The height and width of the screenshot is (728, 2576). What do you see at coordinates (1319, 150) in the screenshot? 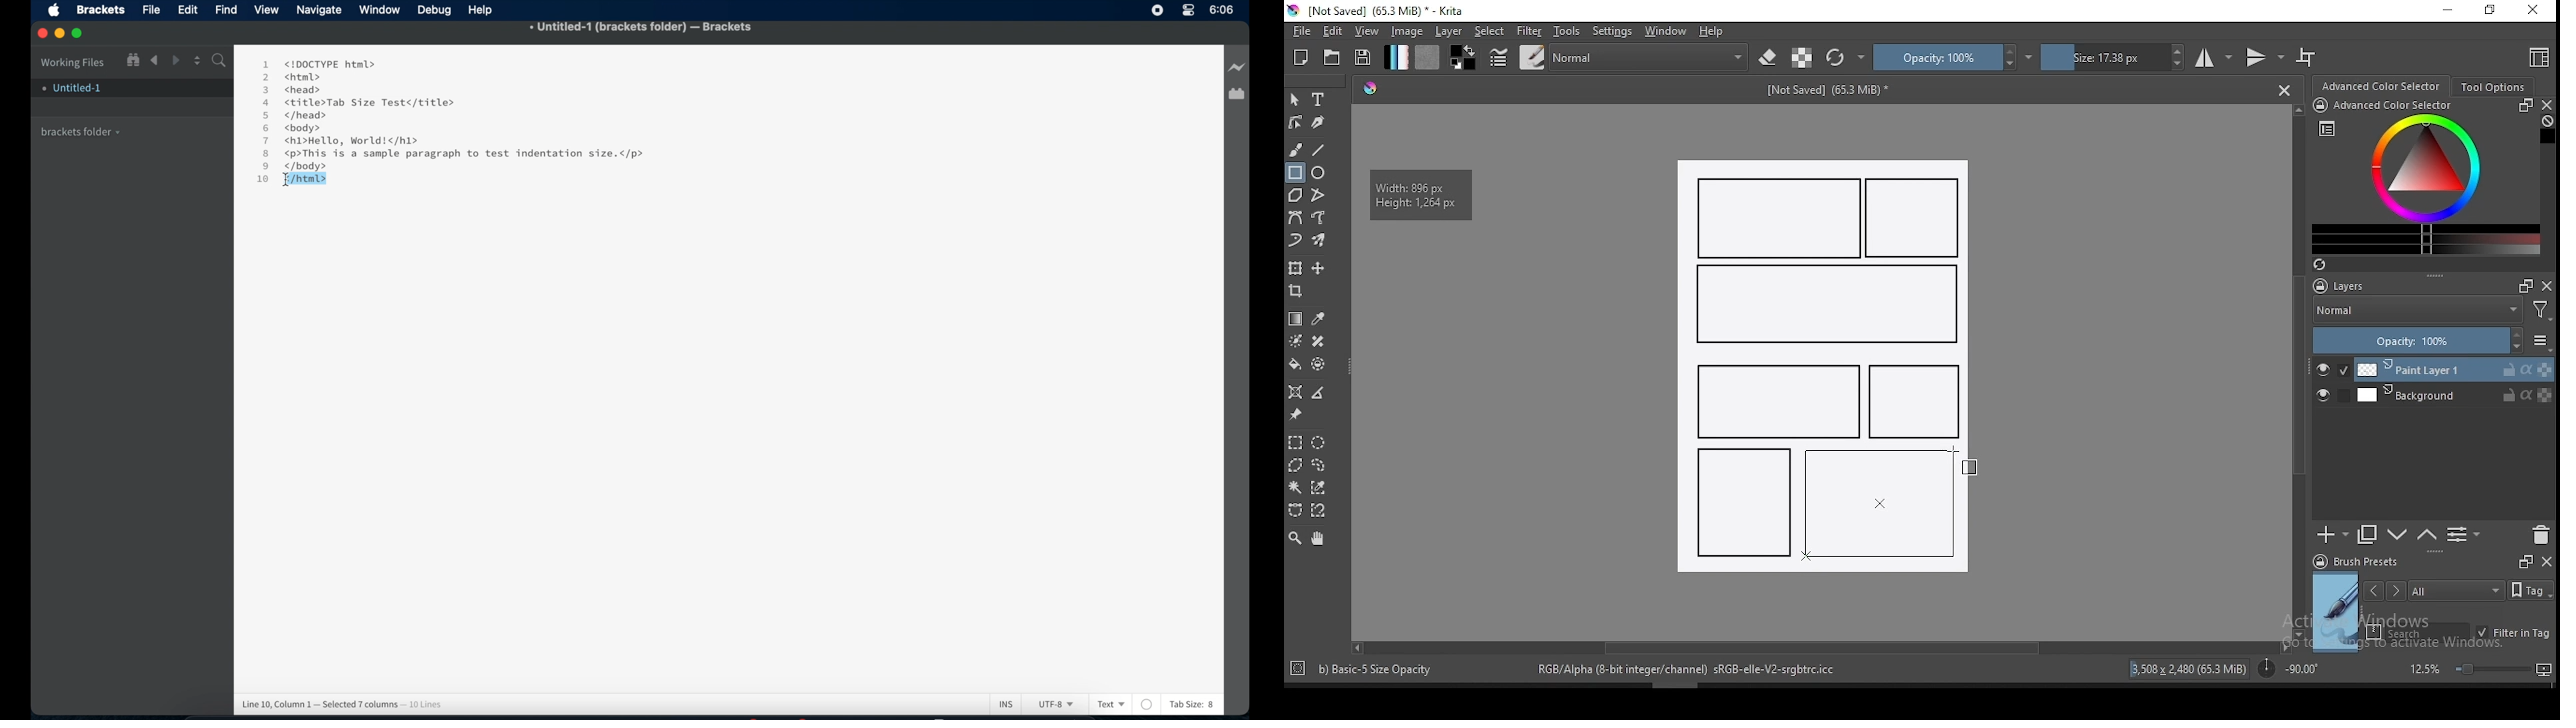
I see `line tool` at bounding box center [1319, 150].